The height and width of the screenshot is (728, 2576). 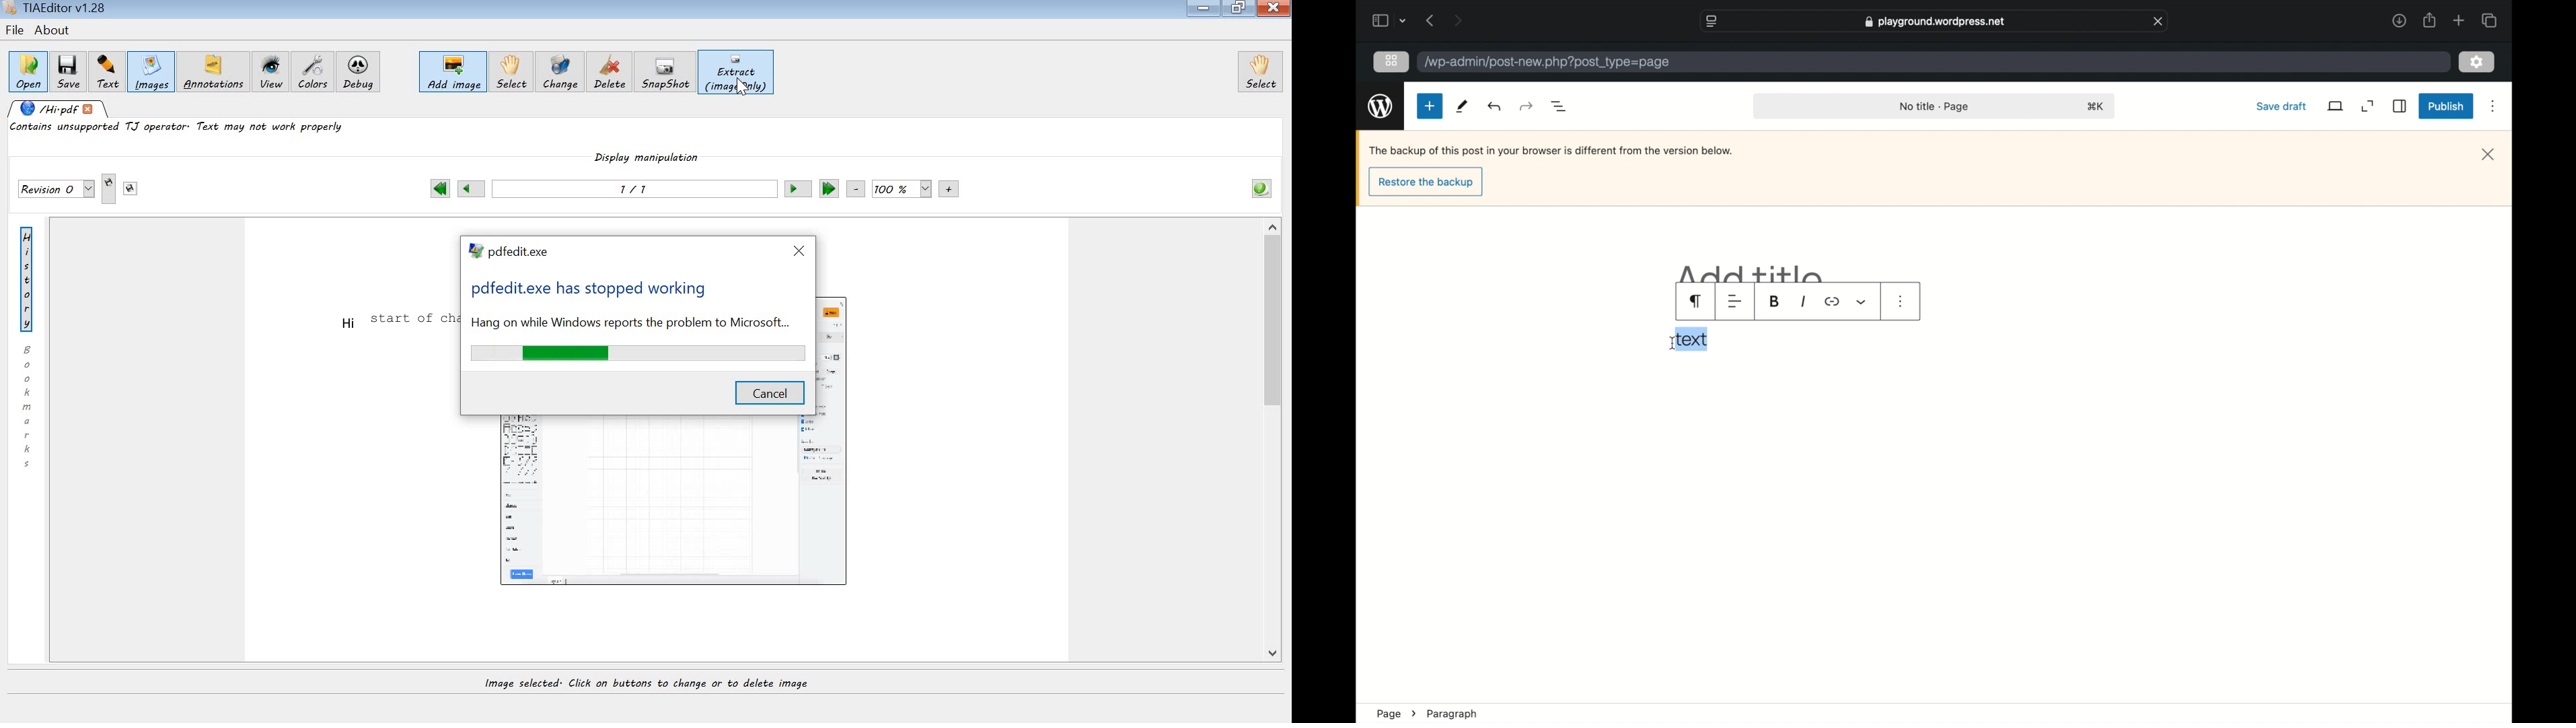 I want to click on downloads, so click(x=2400, y=20).